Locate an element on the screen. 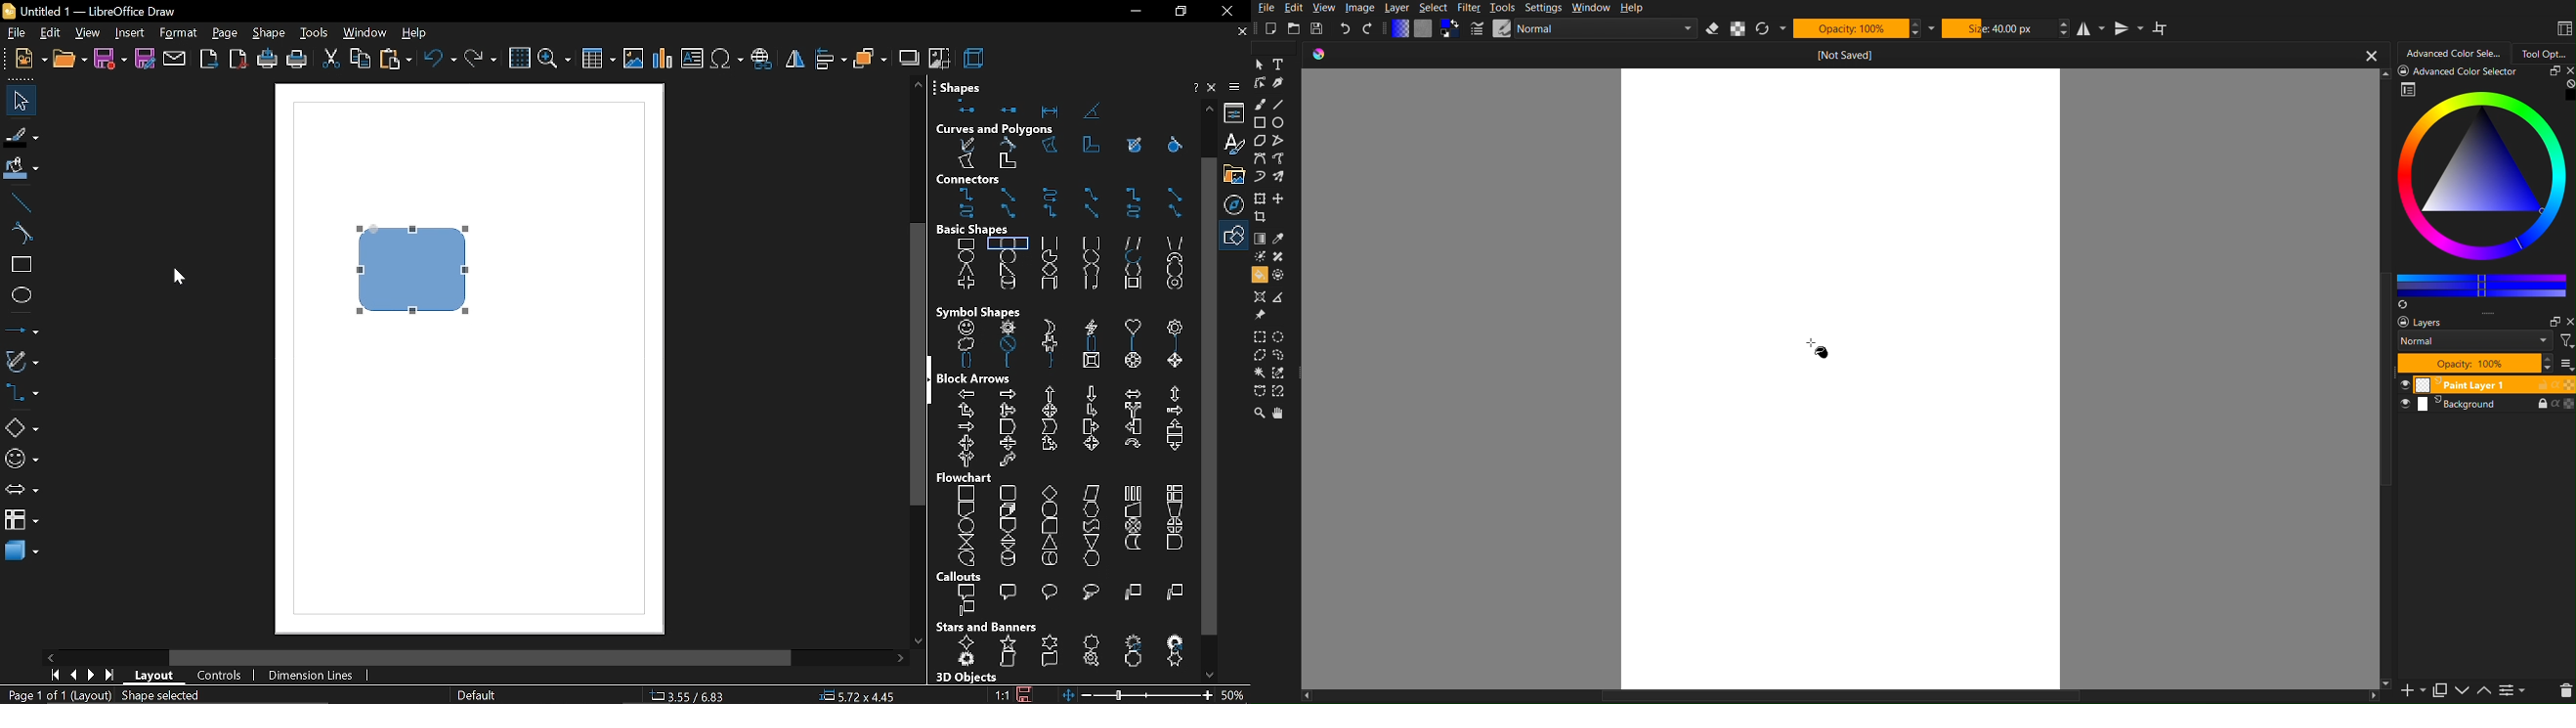 The image size is (2576, 728). save is located at coordinates (109, 60).